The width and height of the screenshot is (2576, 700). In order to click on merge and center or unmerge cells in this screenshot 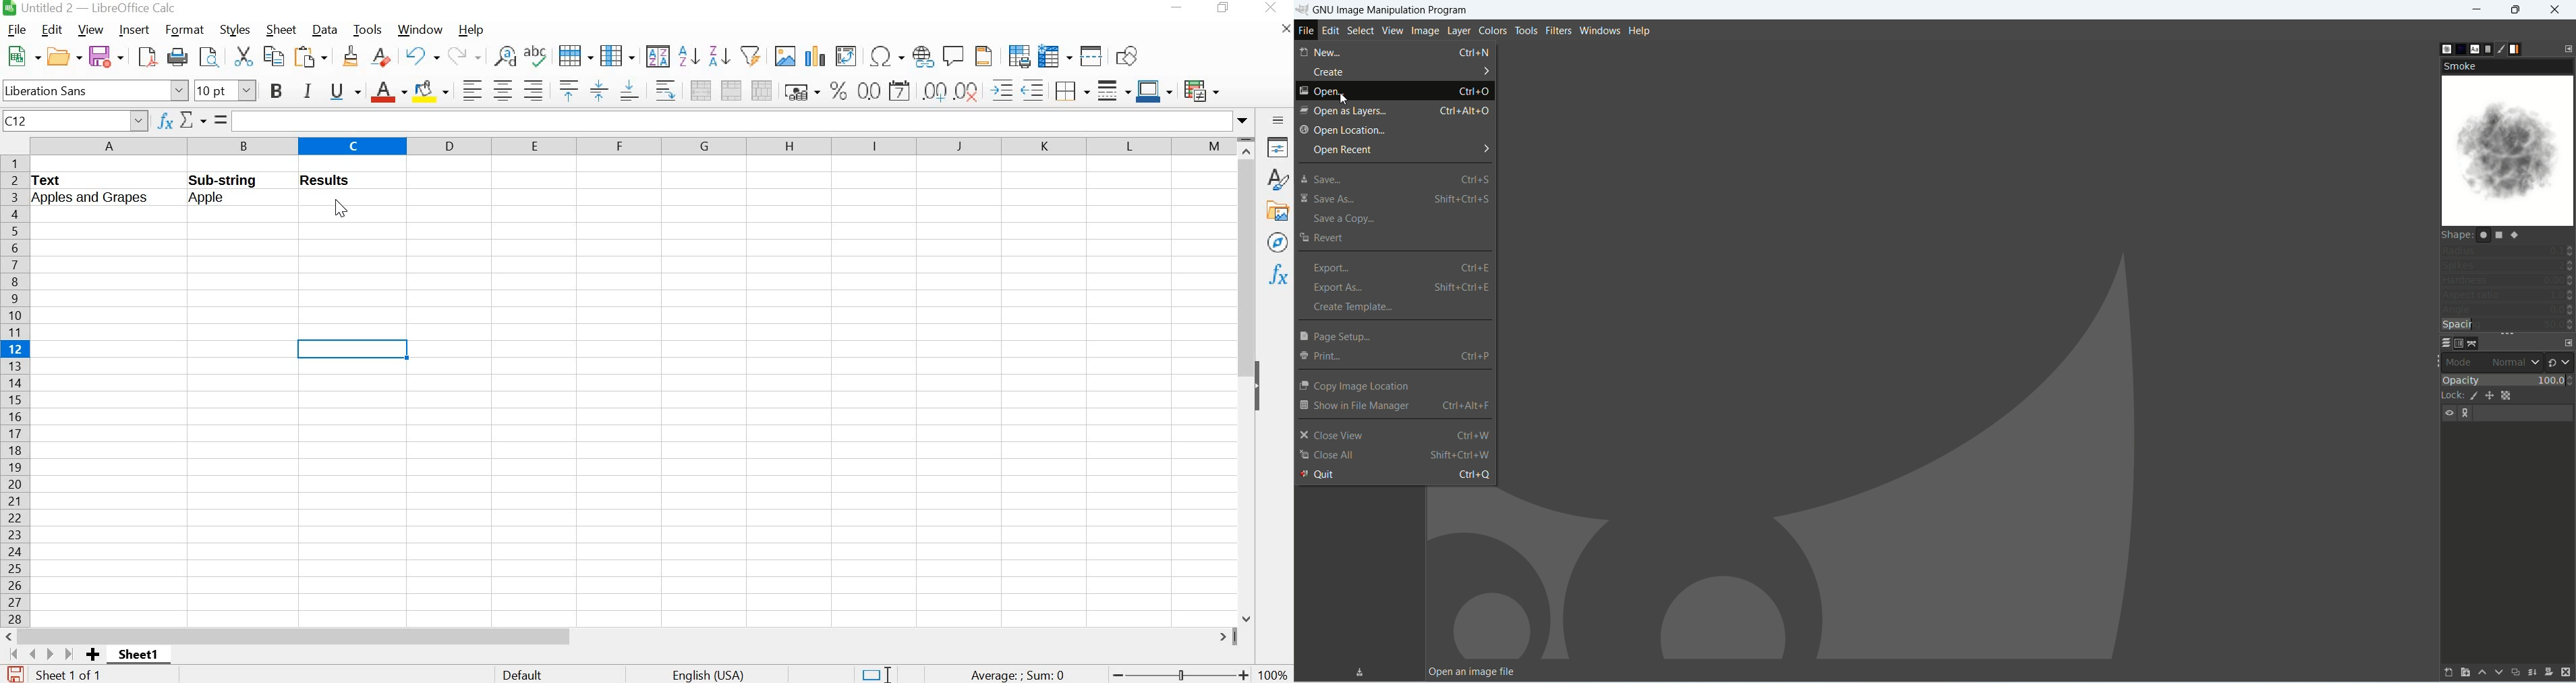, I will do `click(700, 89)`.